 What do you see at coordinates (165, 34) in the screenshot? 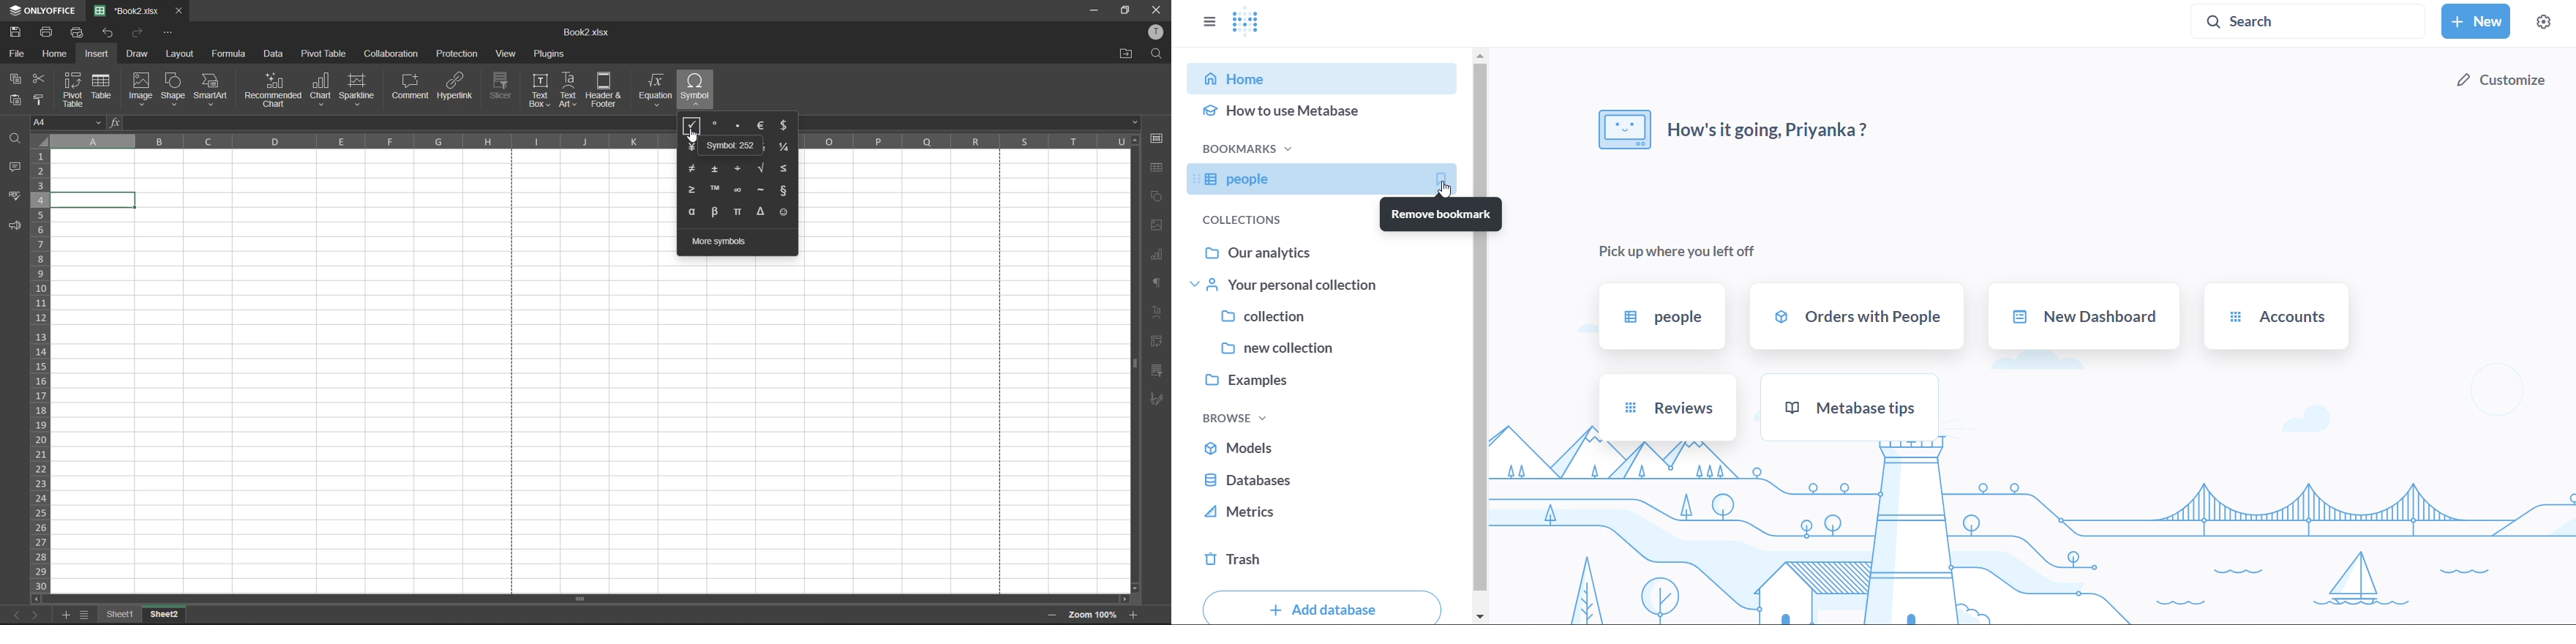
I see `customize quick access toolbar` at bounding box center [165, 34].